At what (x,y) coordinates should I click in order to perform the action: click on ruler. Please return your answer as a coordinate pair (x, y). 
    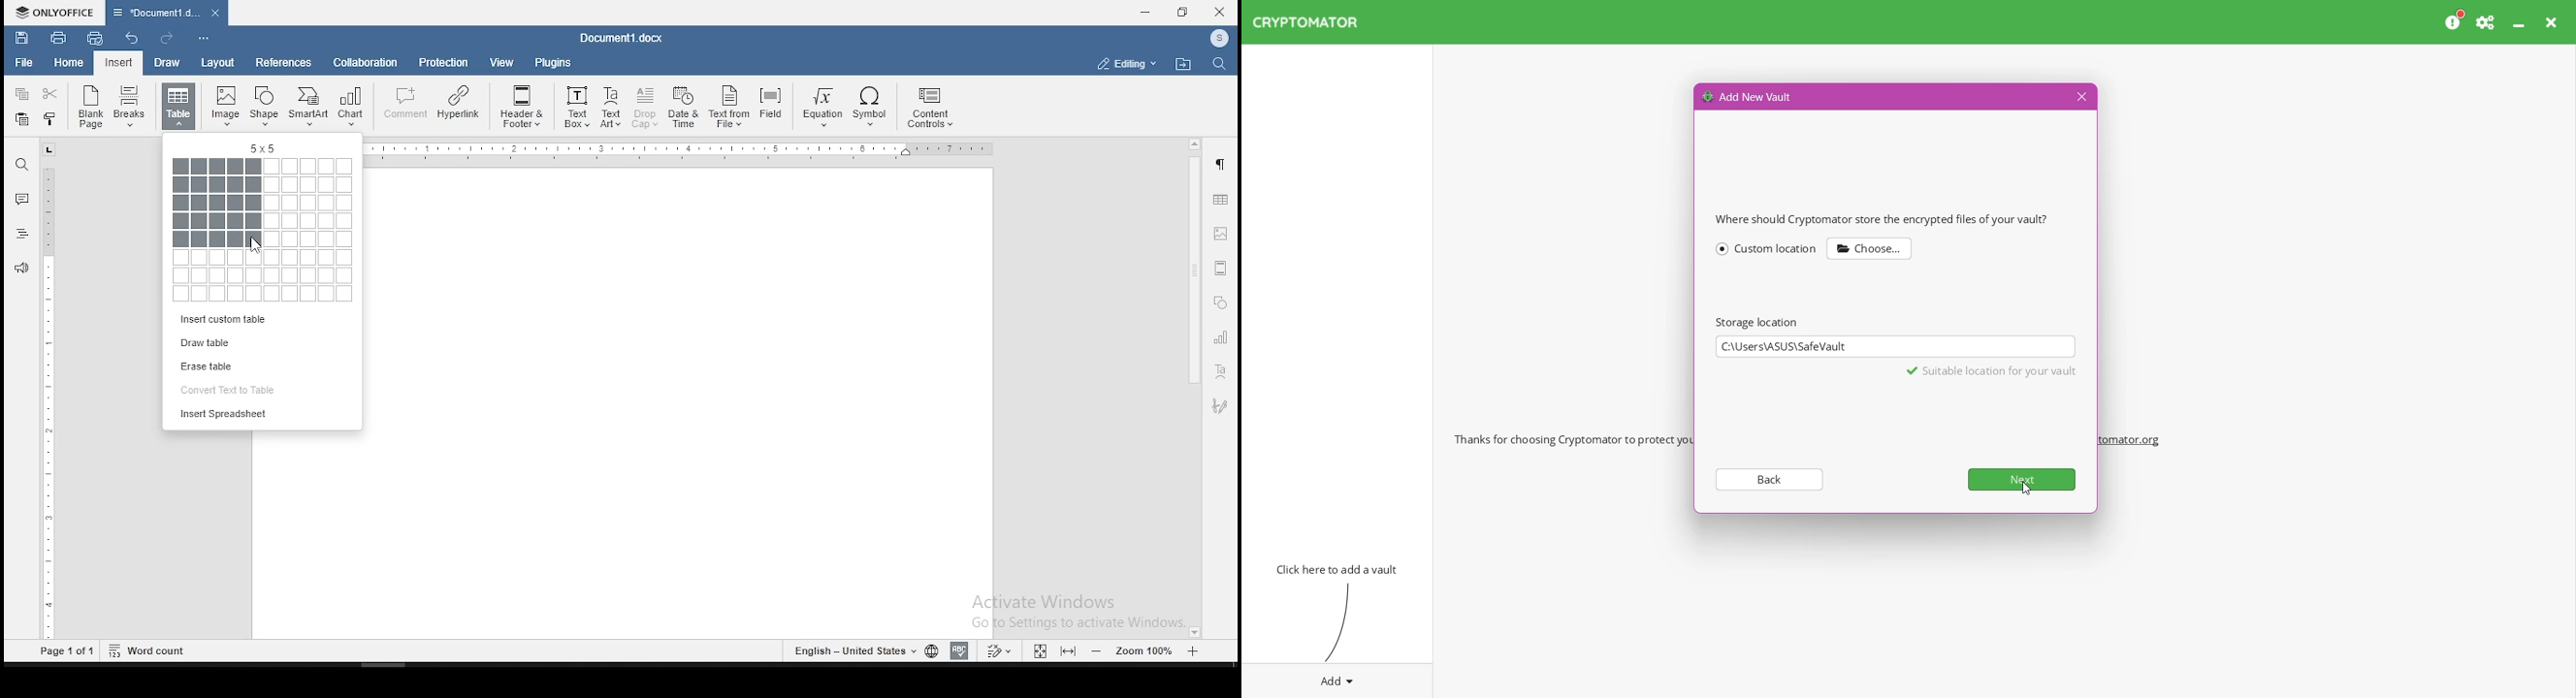
    Looking at the image, I should click on (51, 403).